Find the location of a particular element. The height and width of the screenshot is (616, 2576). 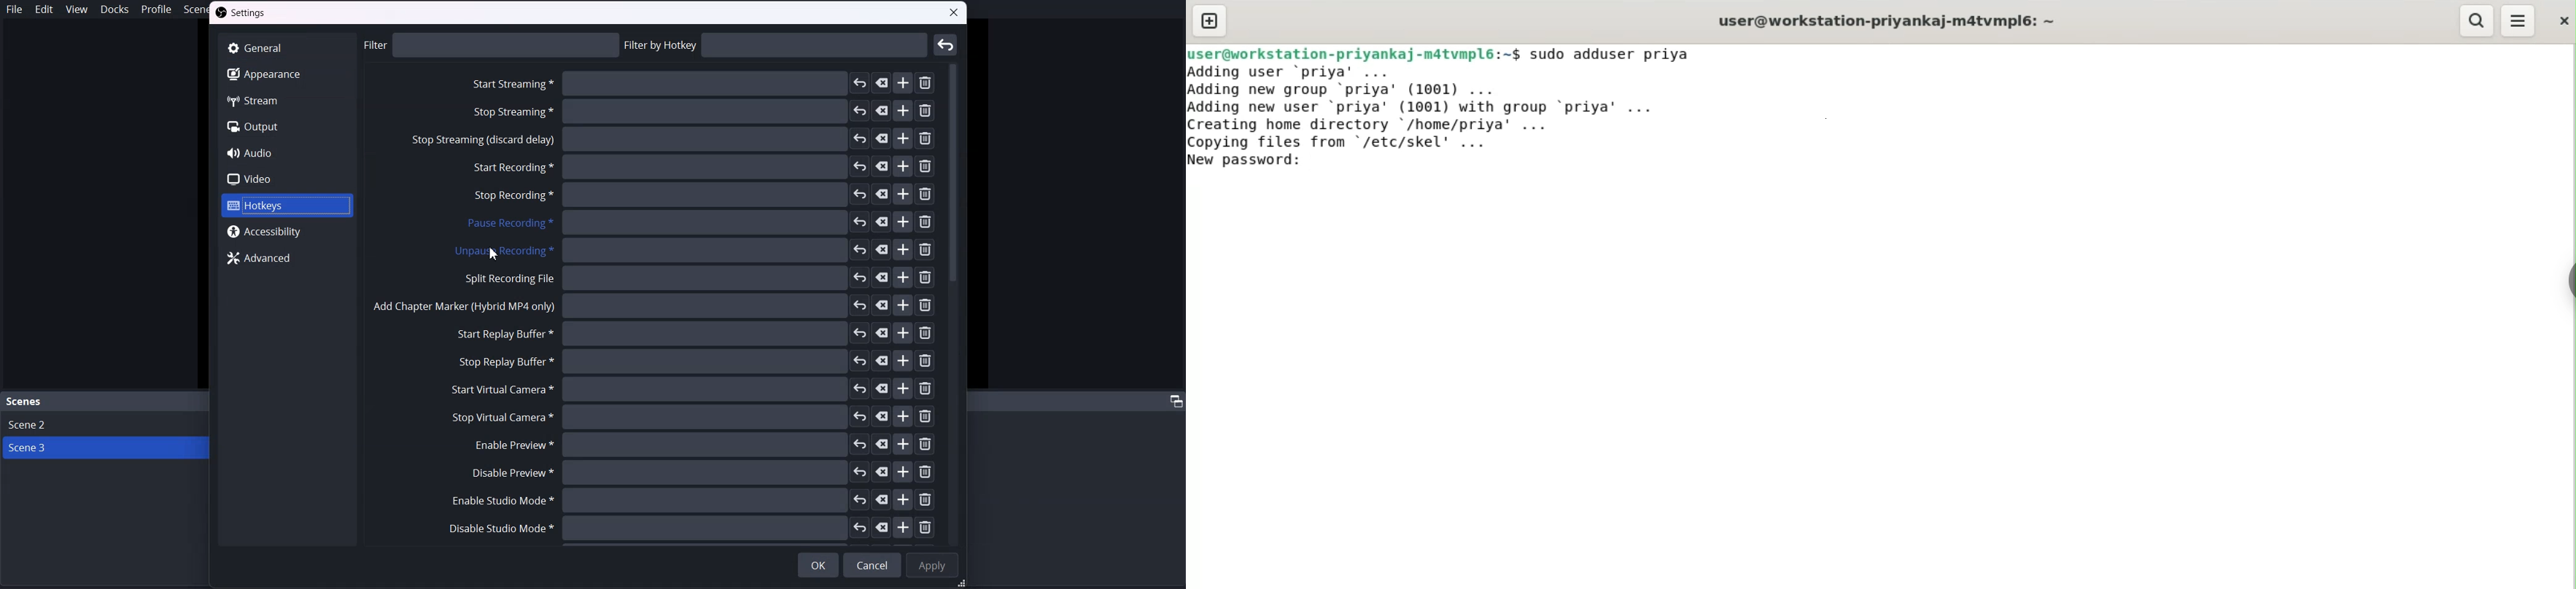

OK is located at coordinates (818, 565).